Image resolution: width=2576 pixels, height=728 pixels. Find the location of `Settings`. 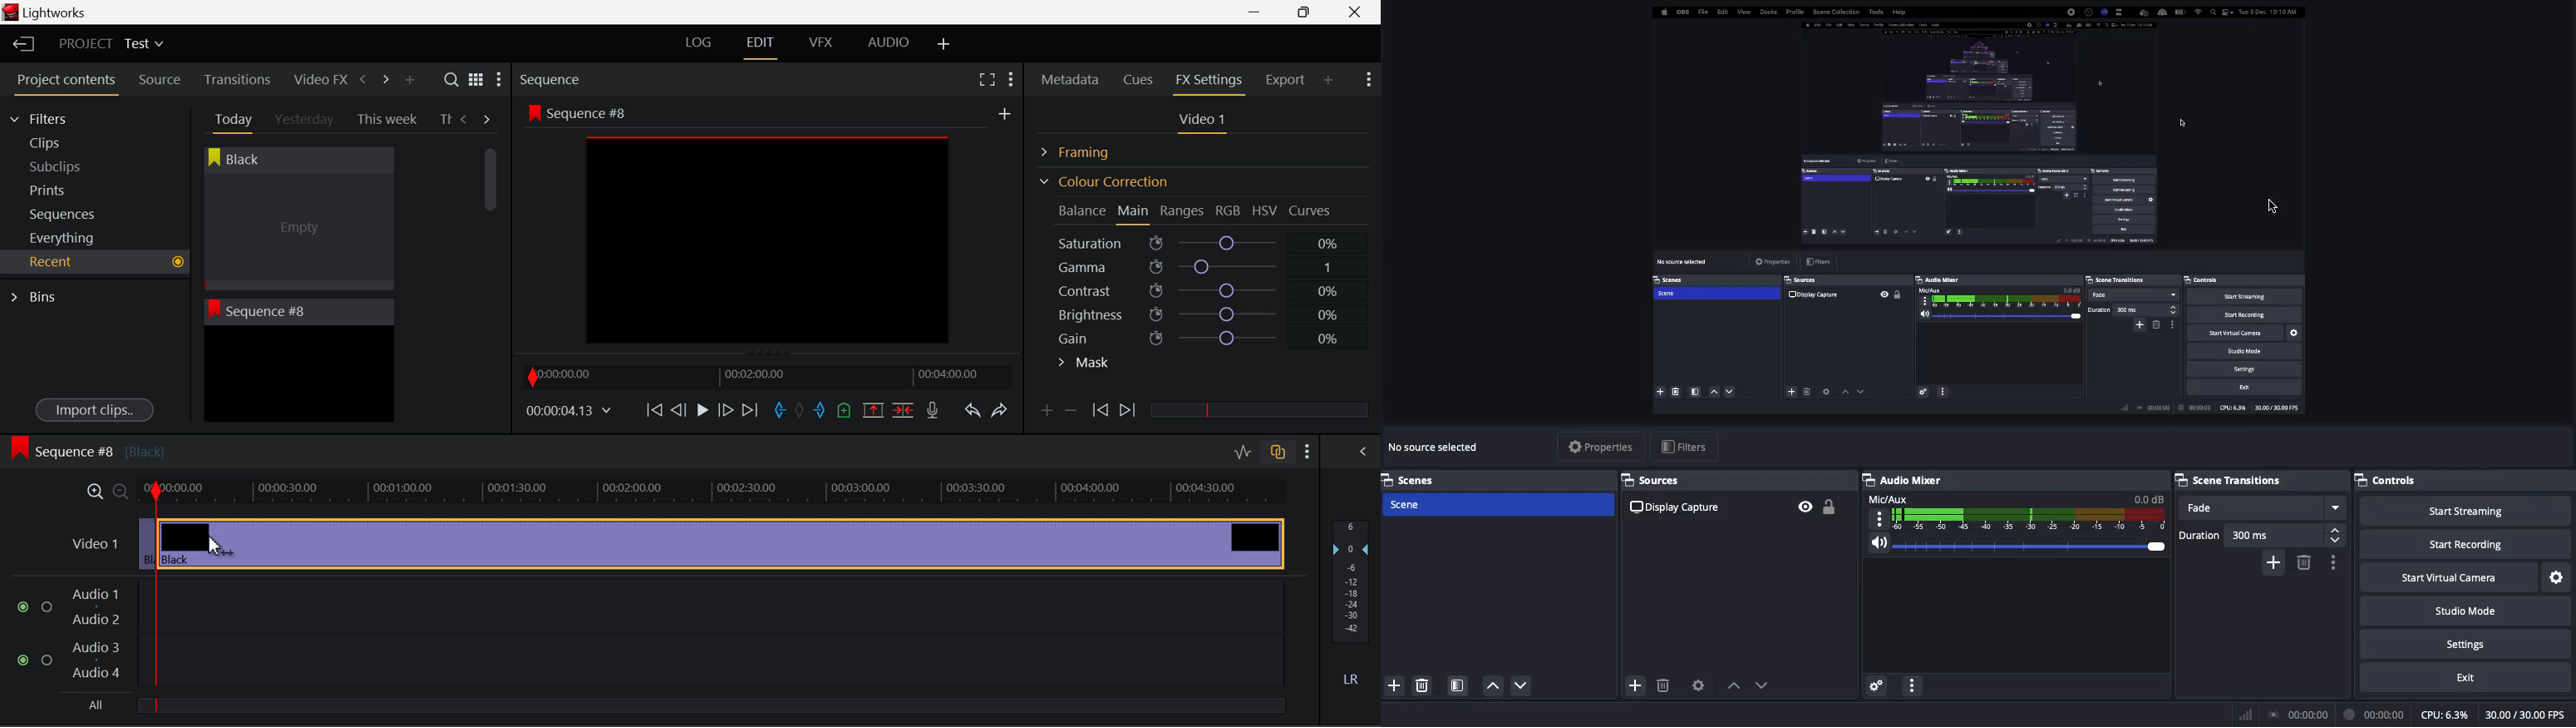

Settings is located at coordinates (2464, 641).